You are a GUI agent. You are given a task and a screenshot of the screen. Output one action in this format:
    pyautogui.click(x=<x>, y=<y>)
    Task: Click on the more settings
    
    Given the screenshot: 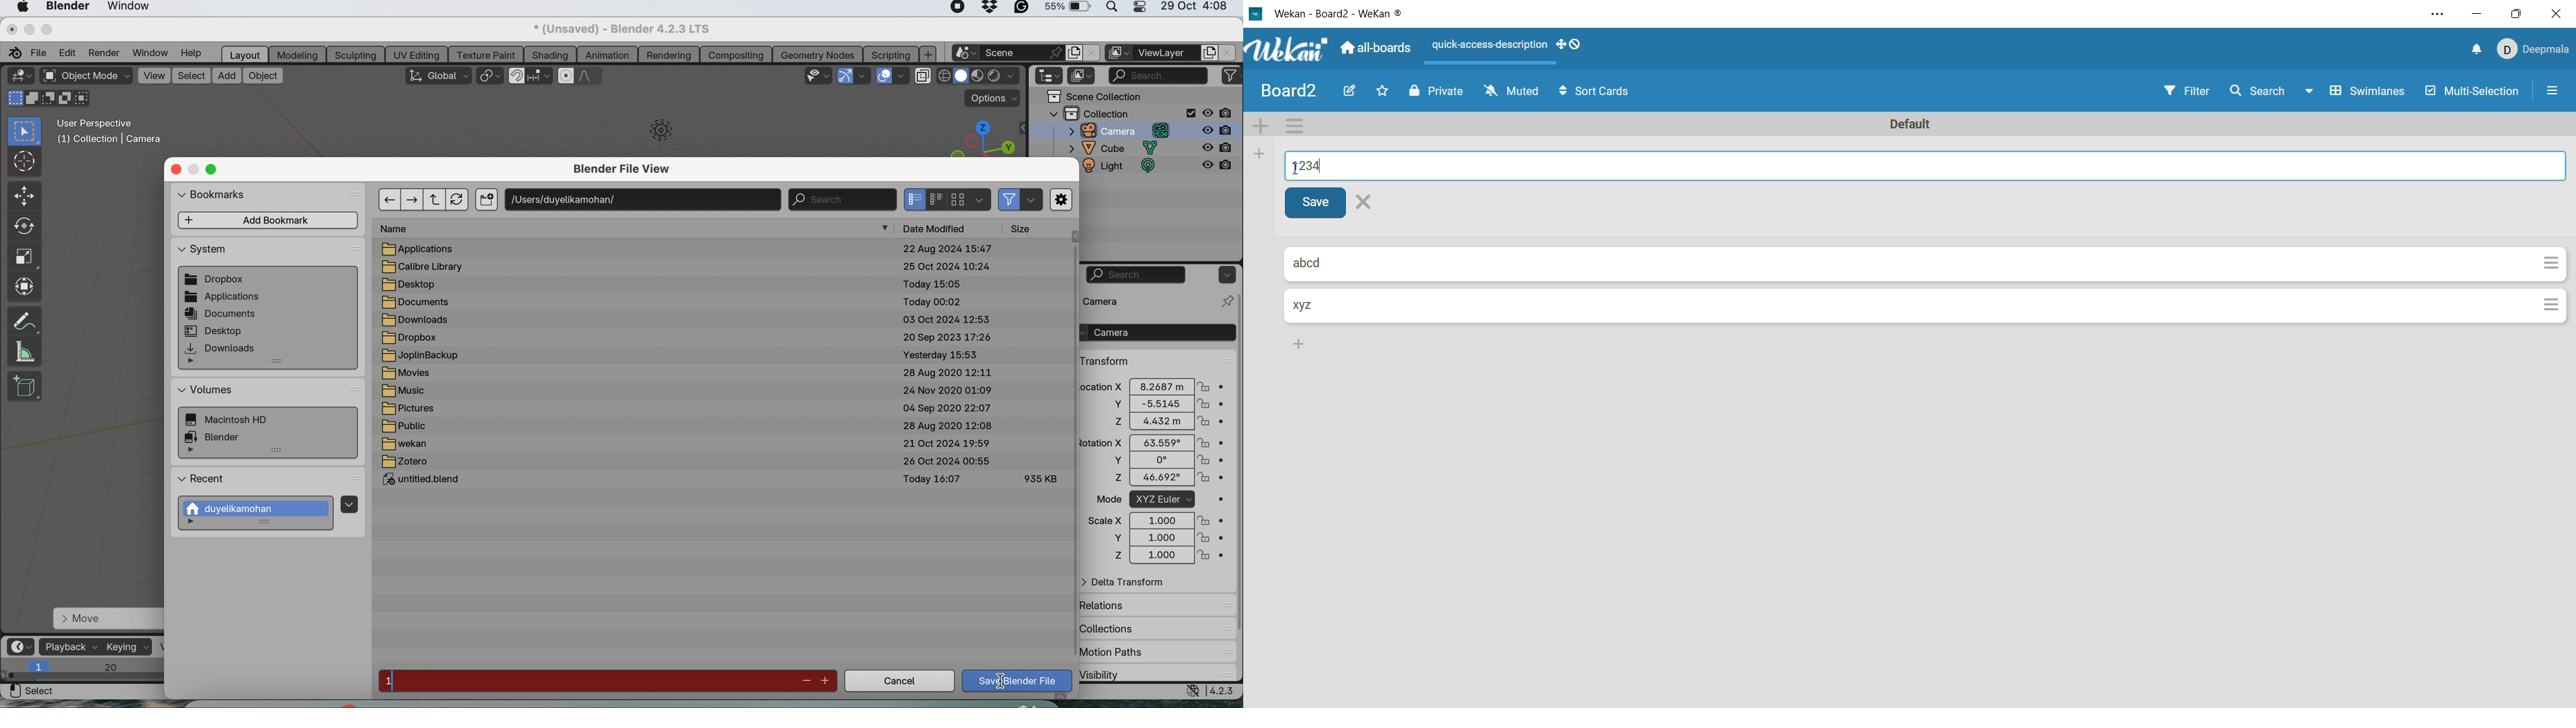 What is the action you would take?
    pyautogui.click(x=1062, y=200)
    